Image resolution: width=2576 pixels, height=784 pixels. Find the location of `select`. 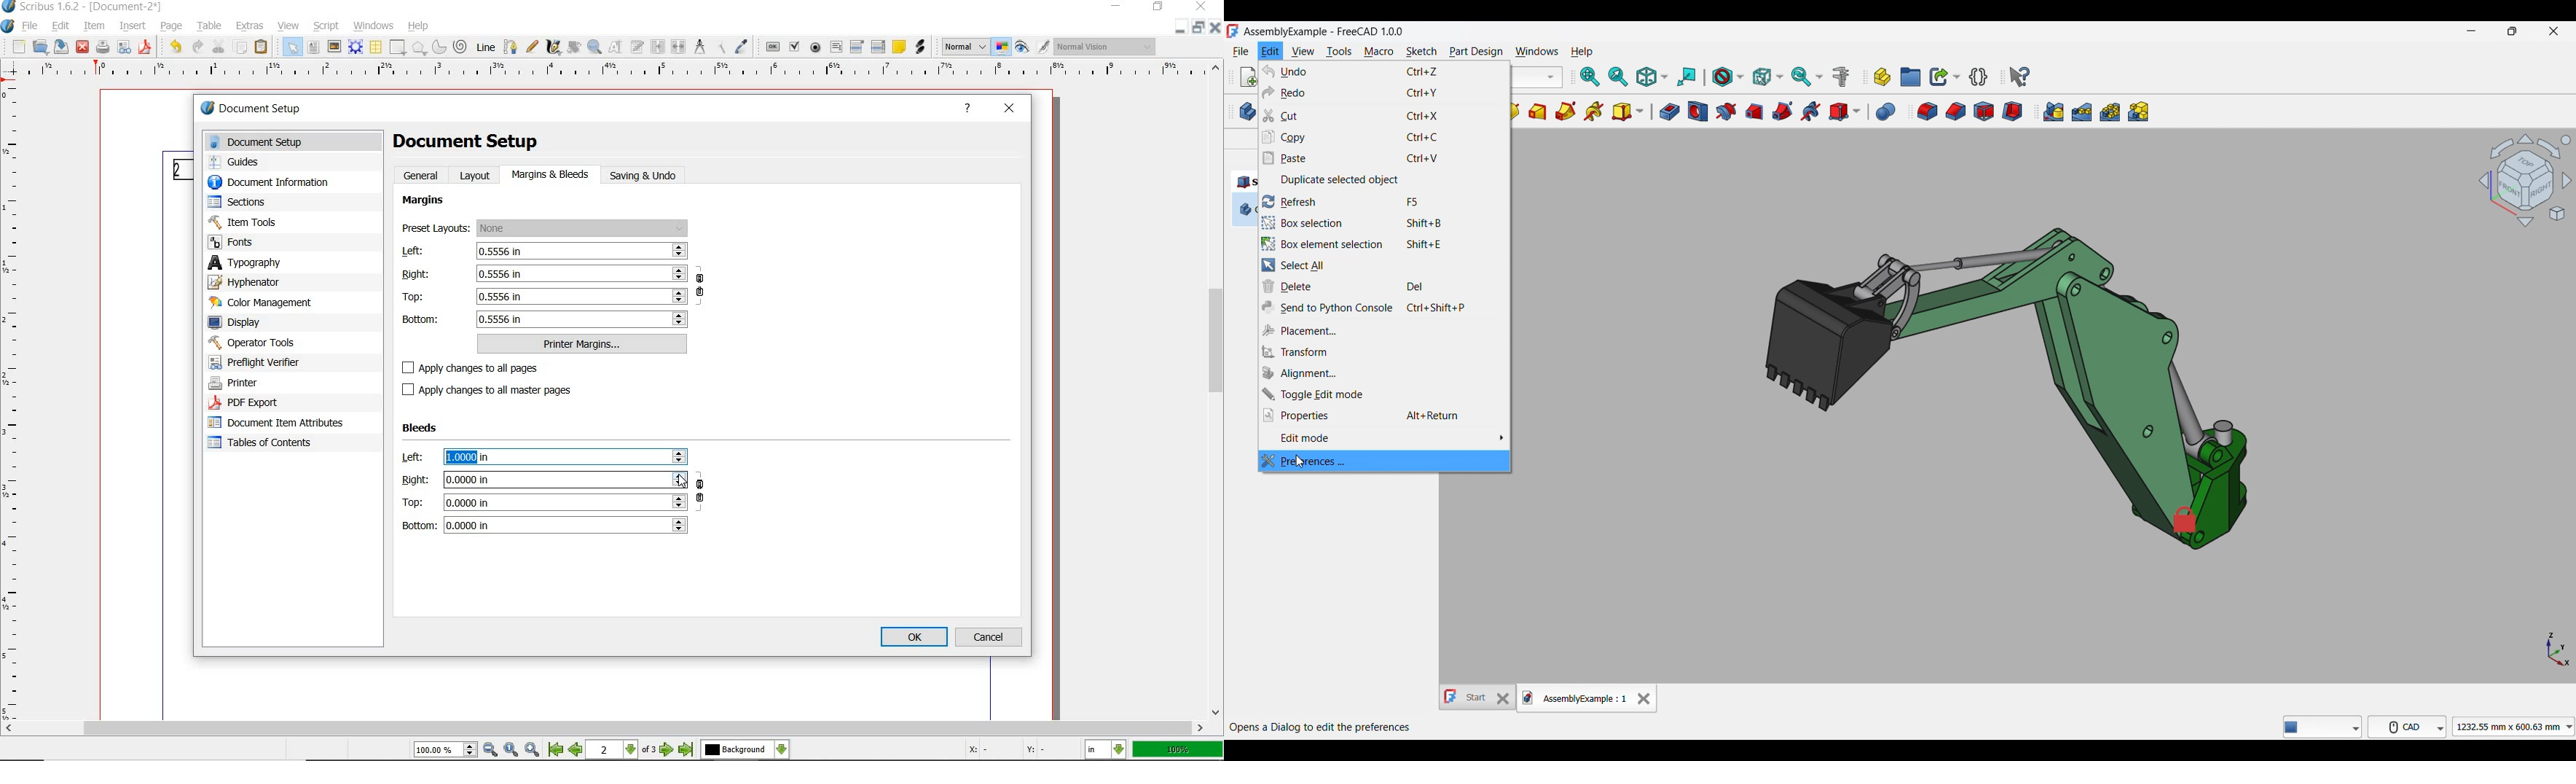

select is located at coordinates (293, 50).